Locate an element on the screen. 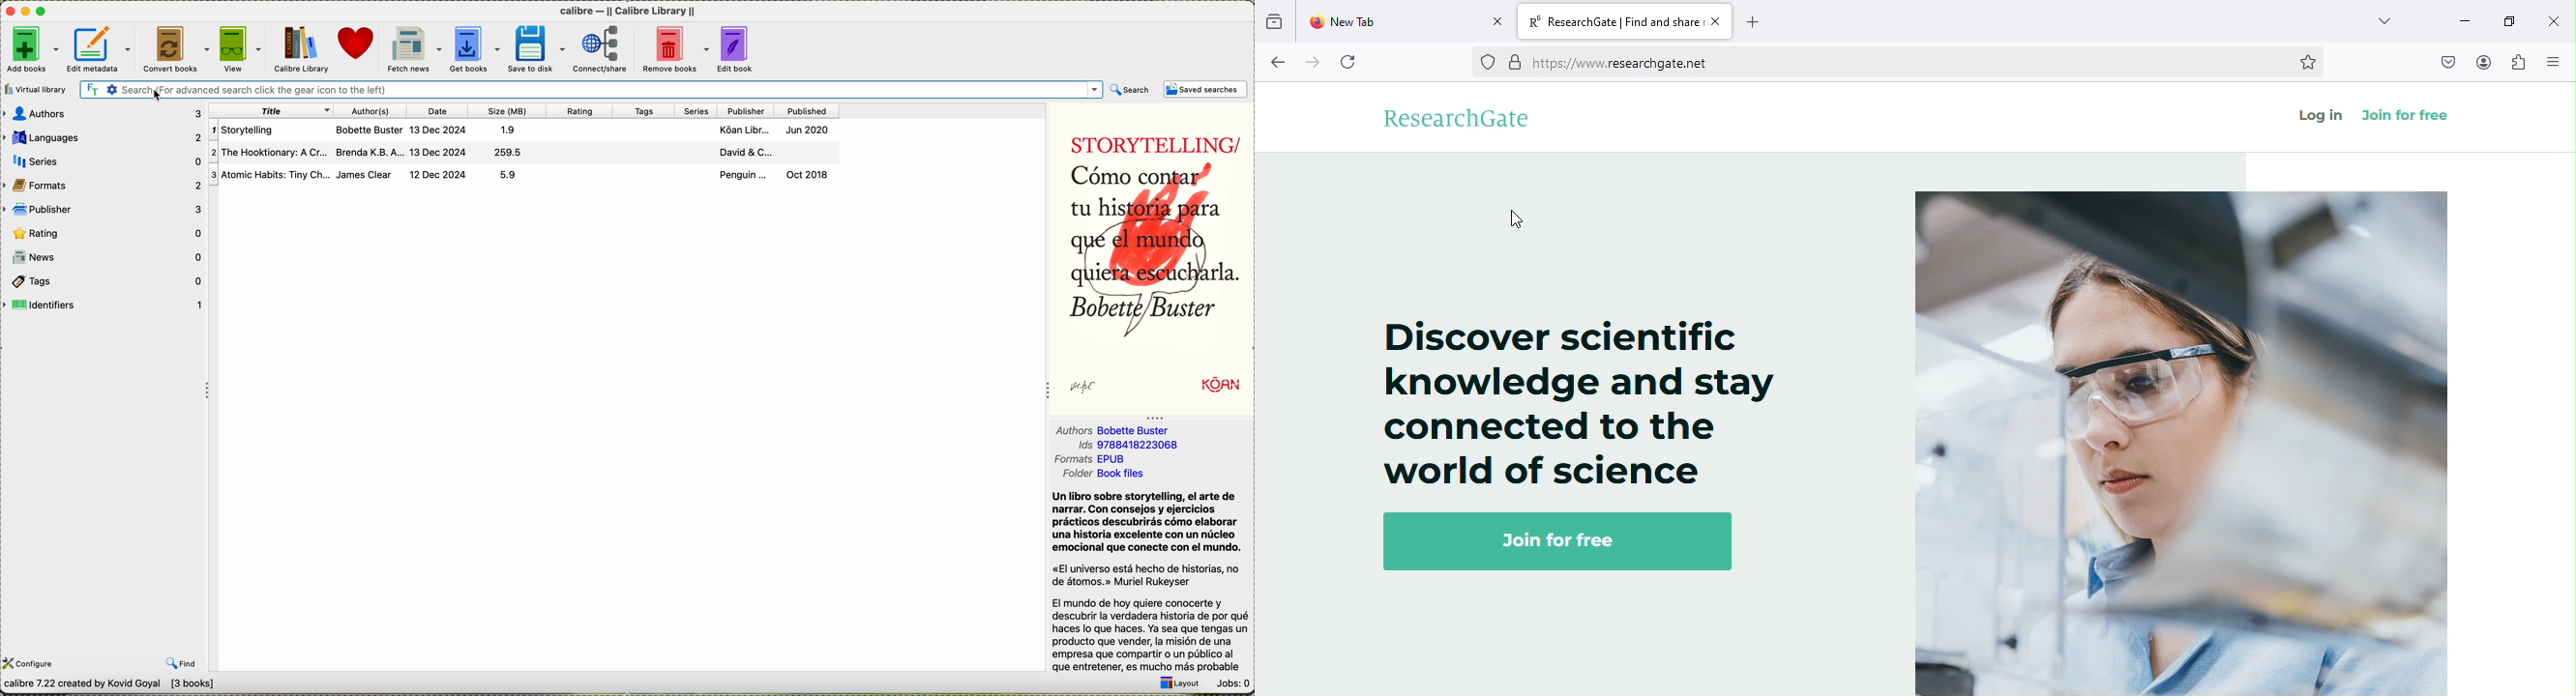  save to pocket is located at coordinates (2446, 63).